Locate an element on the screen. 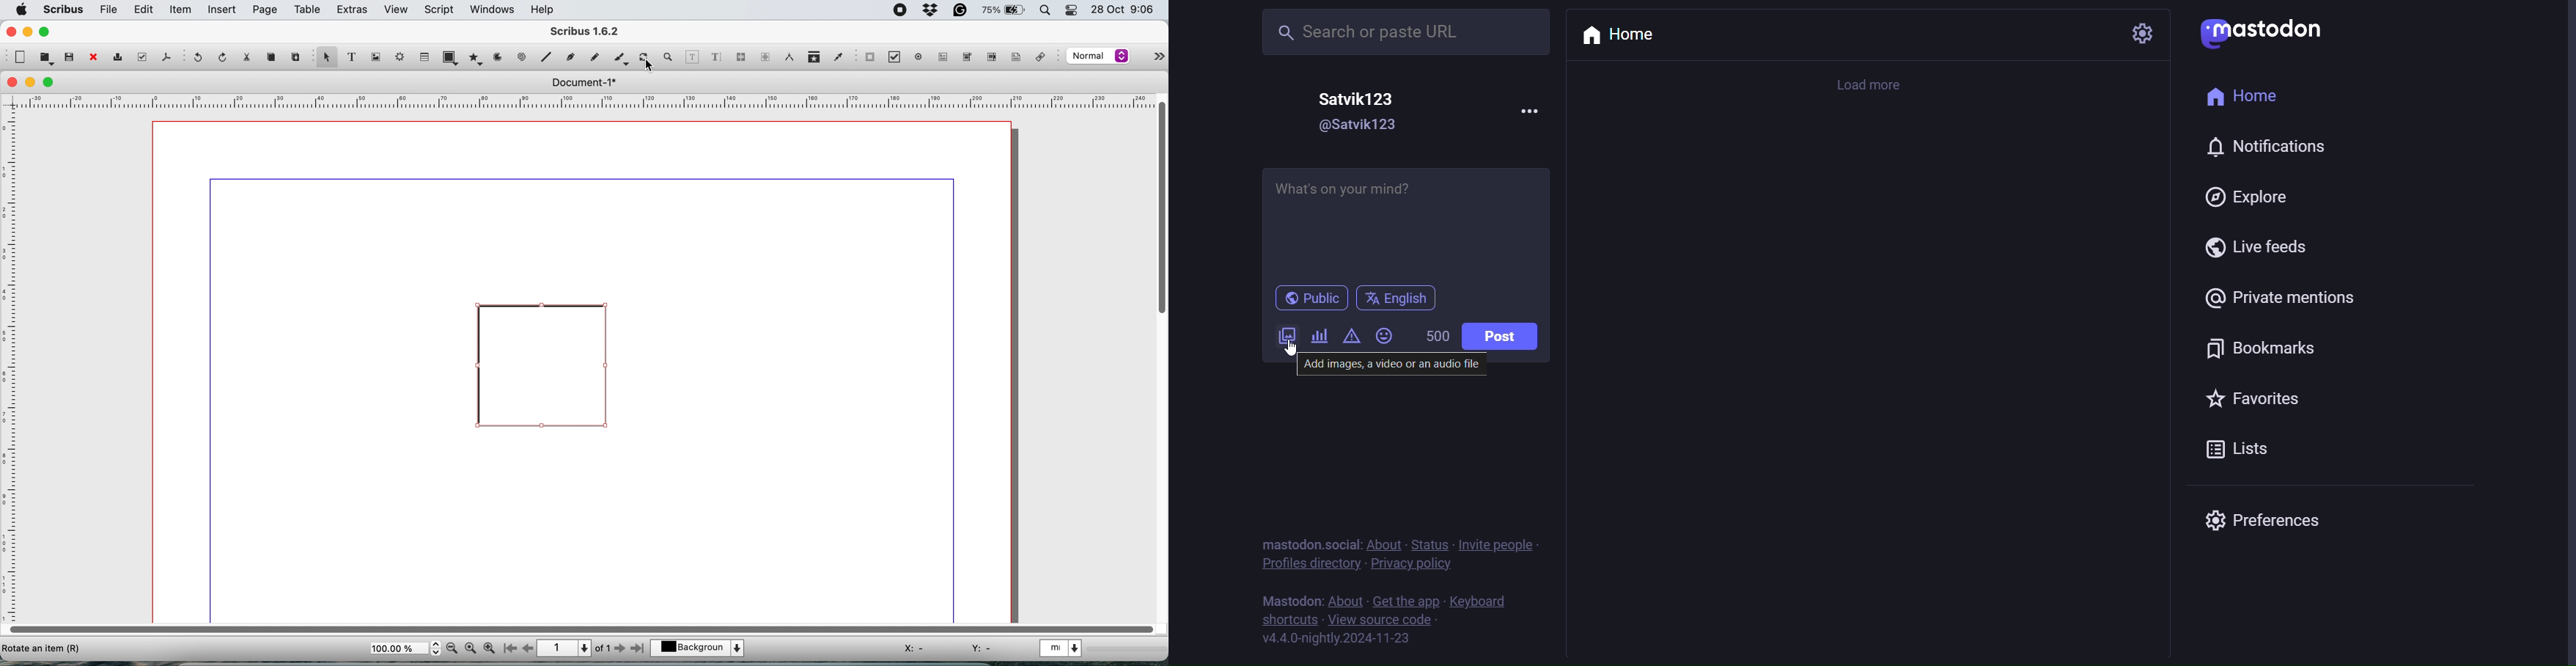 This screenshot has width=2576, height=672. close is located at coordinates (13, 83).